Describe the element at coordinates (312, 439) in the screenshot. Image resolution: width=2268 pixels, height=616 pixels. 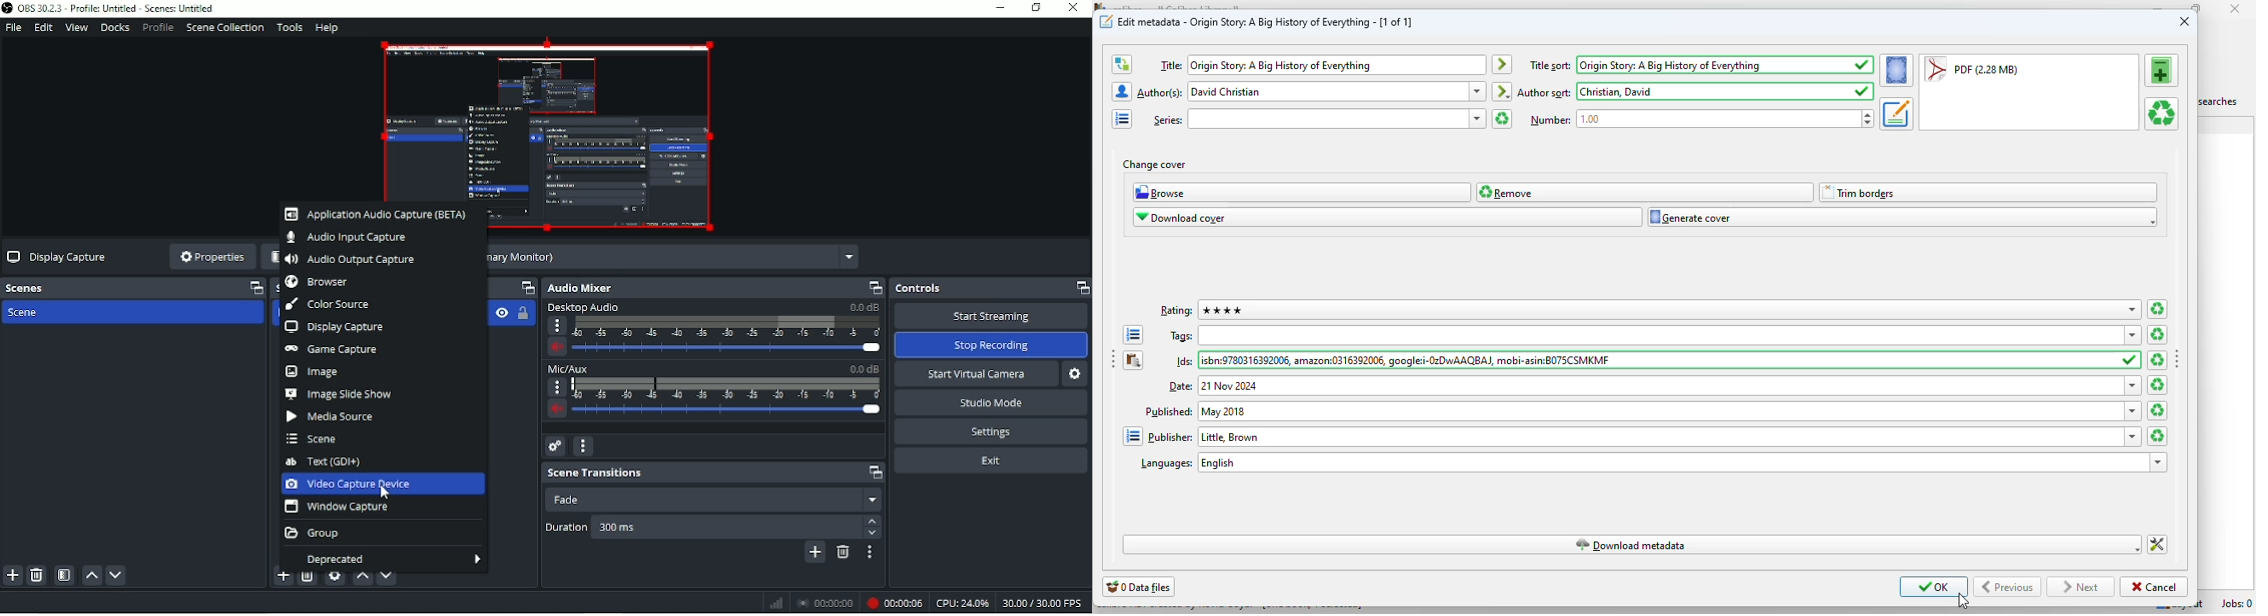
I see `Scene` at that location.